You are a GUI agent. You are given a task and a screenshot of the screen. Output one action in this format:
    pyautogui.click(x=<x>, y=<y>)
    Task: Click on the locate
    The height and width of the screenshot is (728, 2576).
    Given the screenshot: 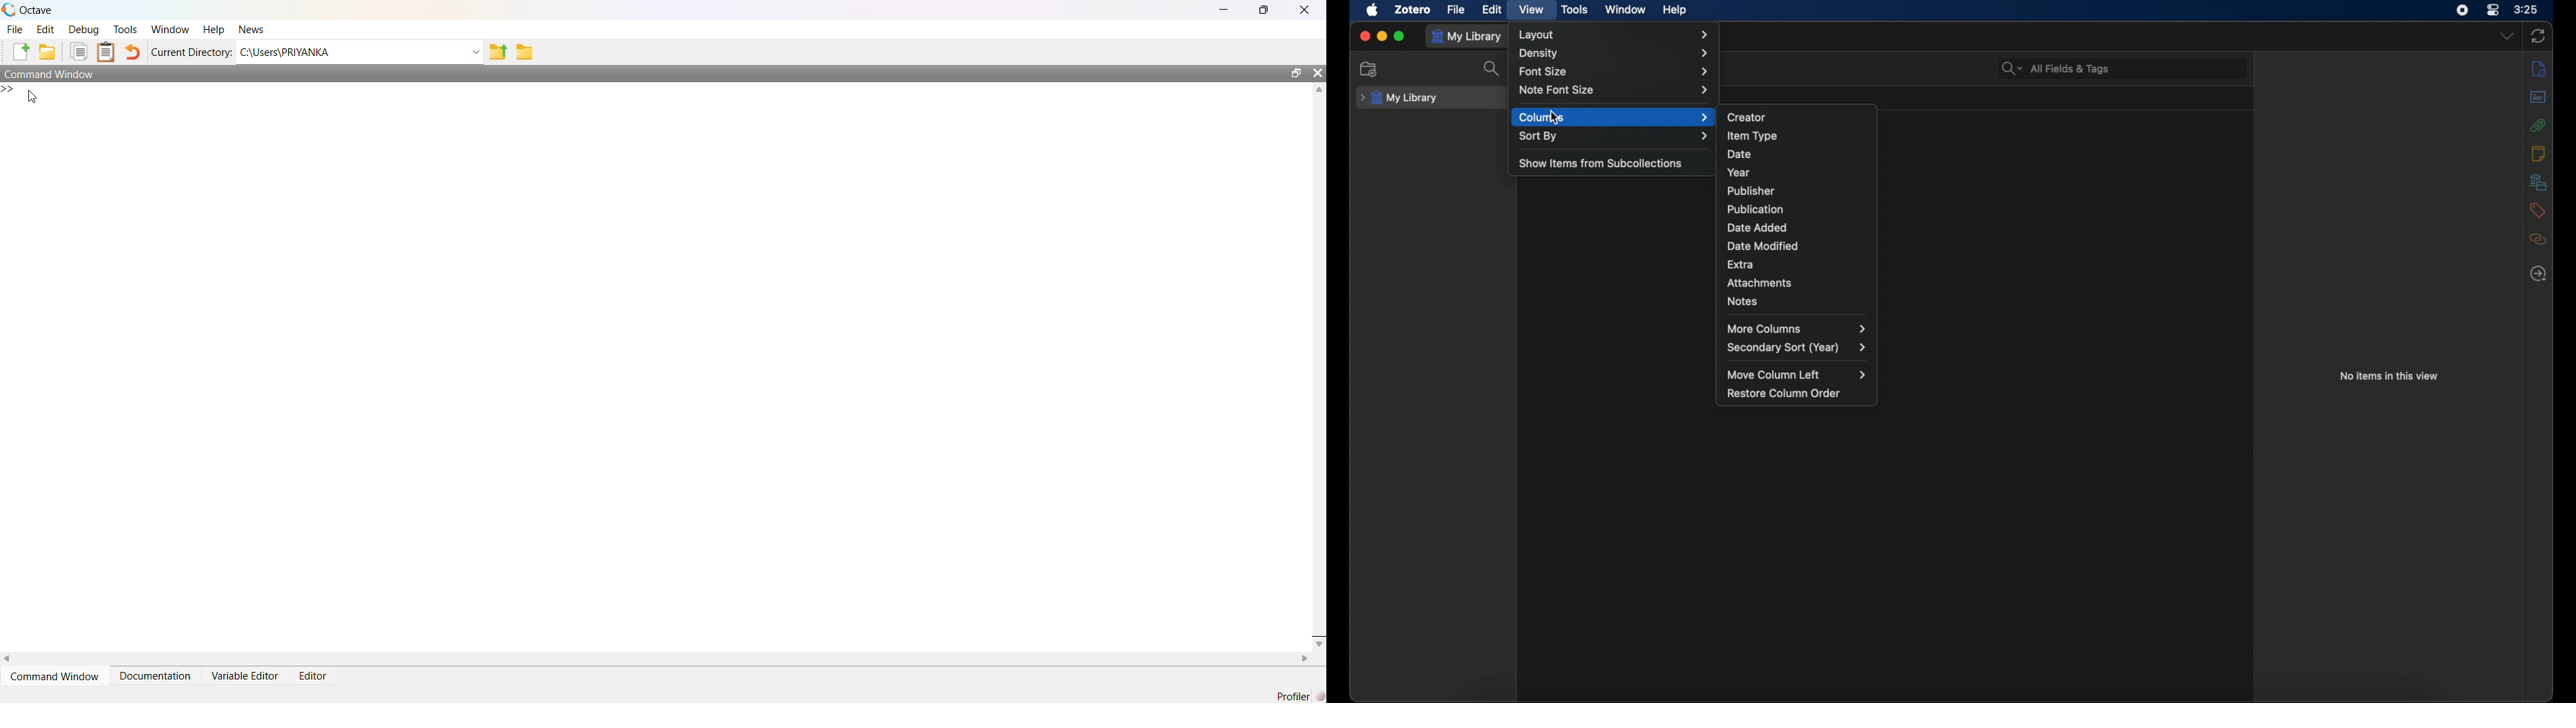 What is the action you would take?
    pyautogui.click(x=2539, y=274)
    